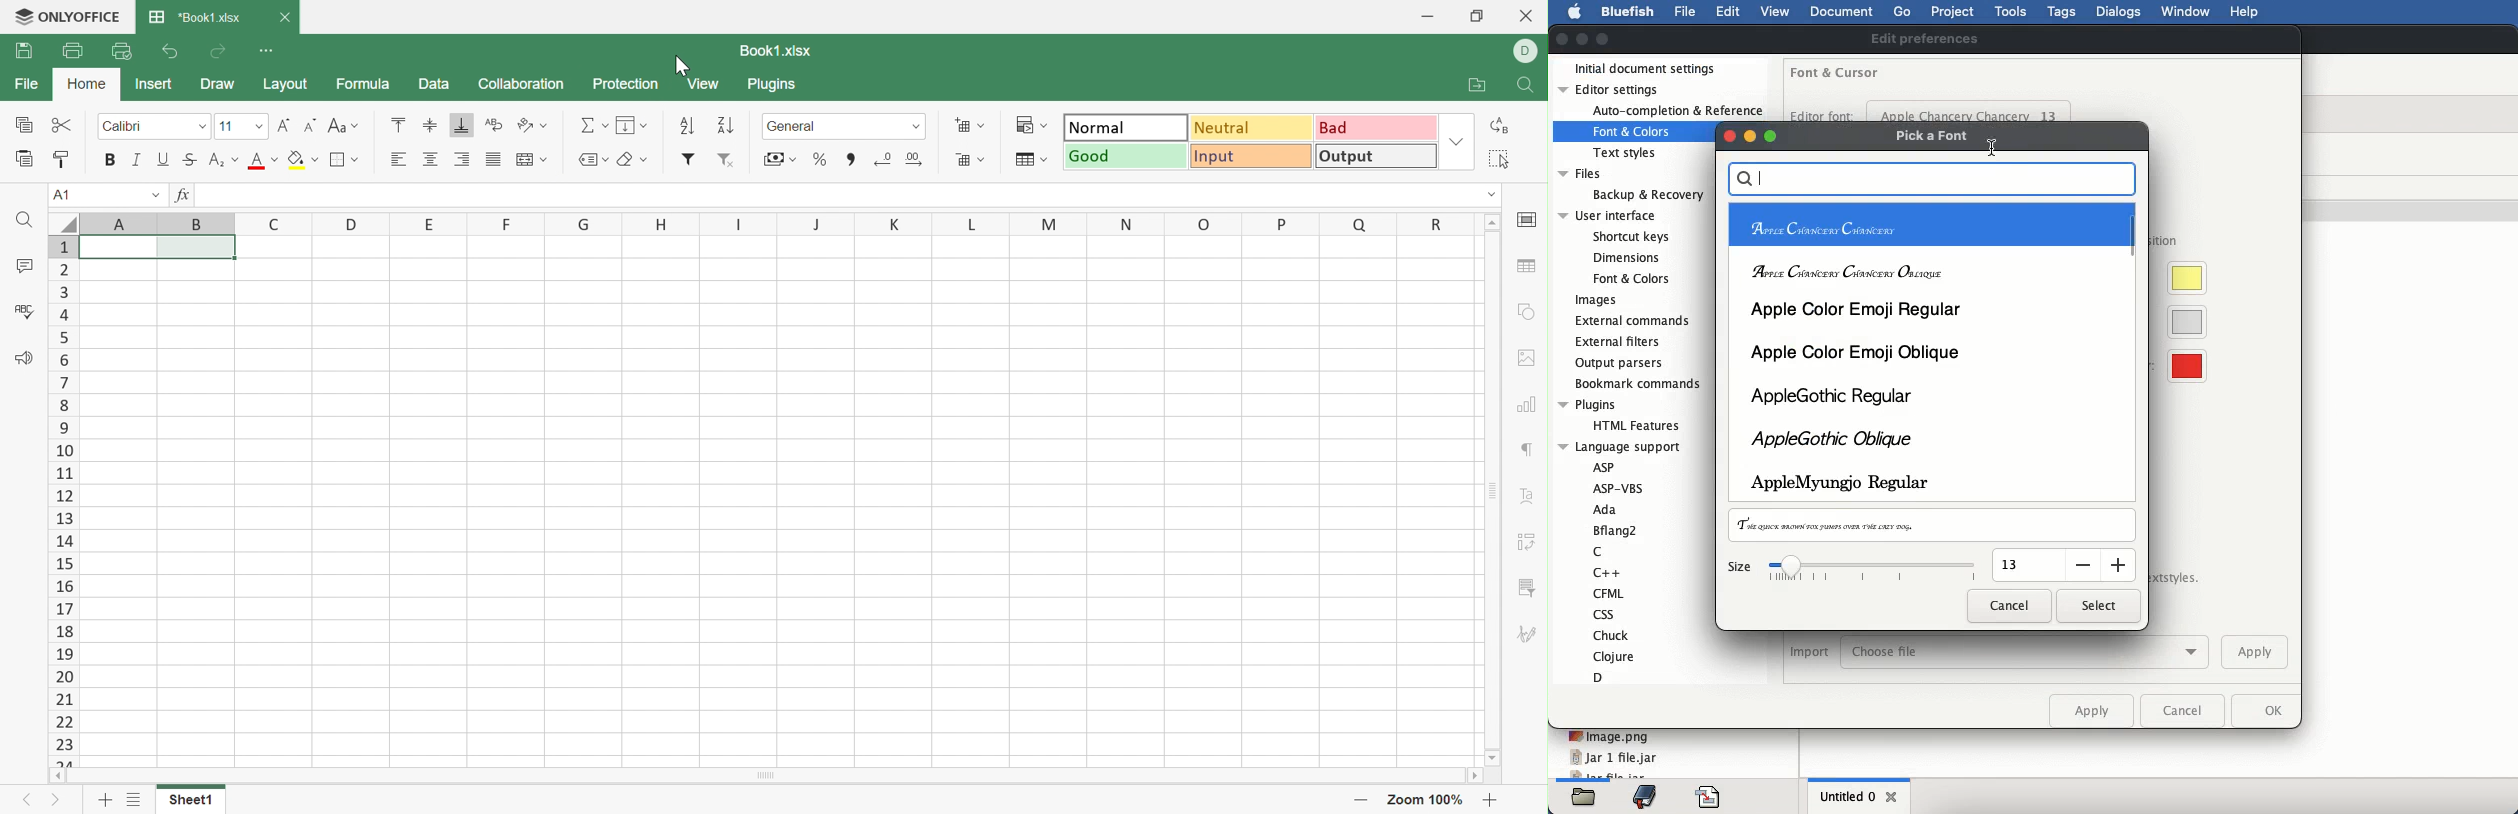  What do you see at coordinates (222, 161) in the screenshot?
I see `Superscript / Subscript` at bounding box center [222, 161].